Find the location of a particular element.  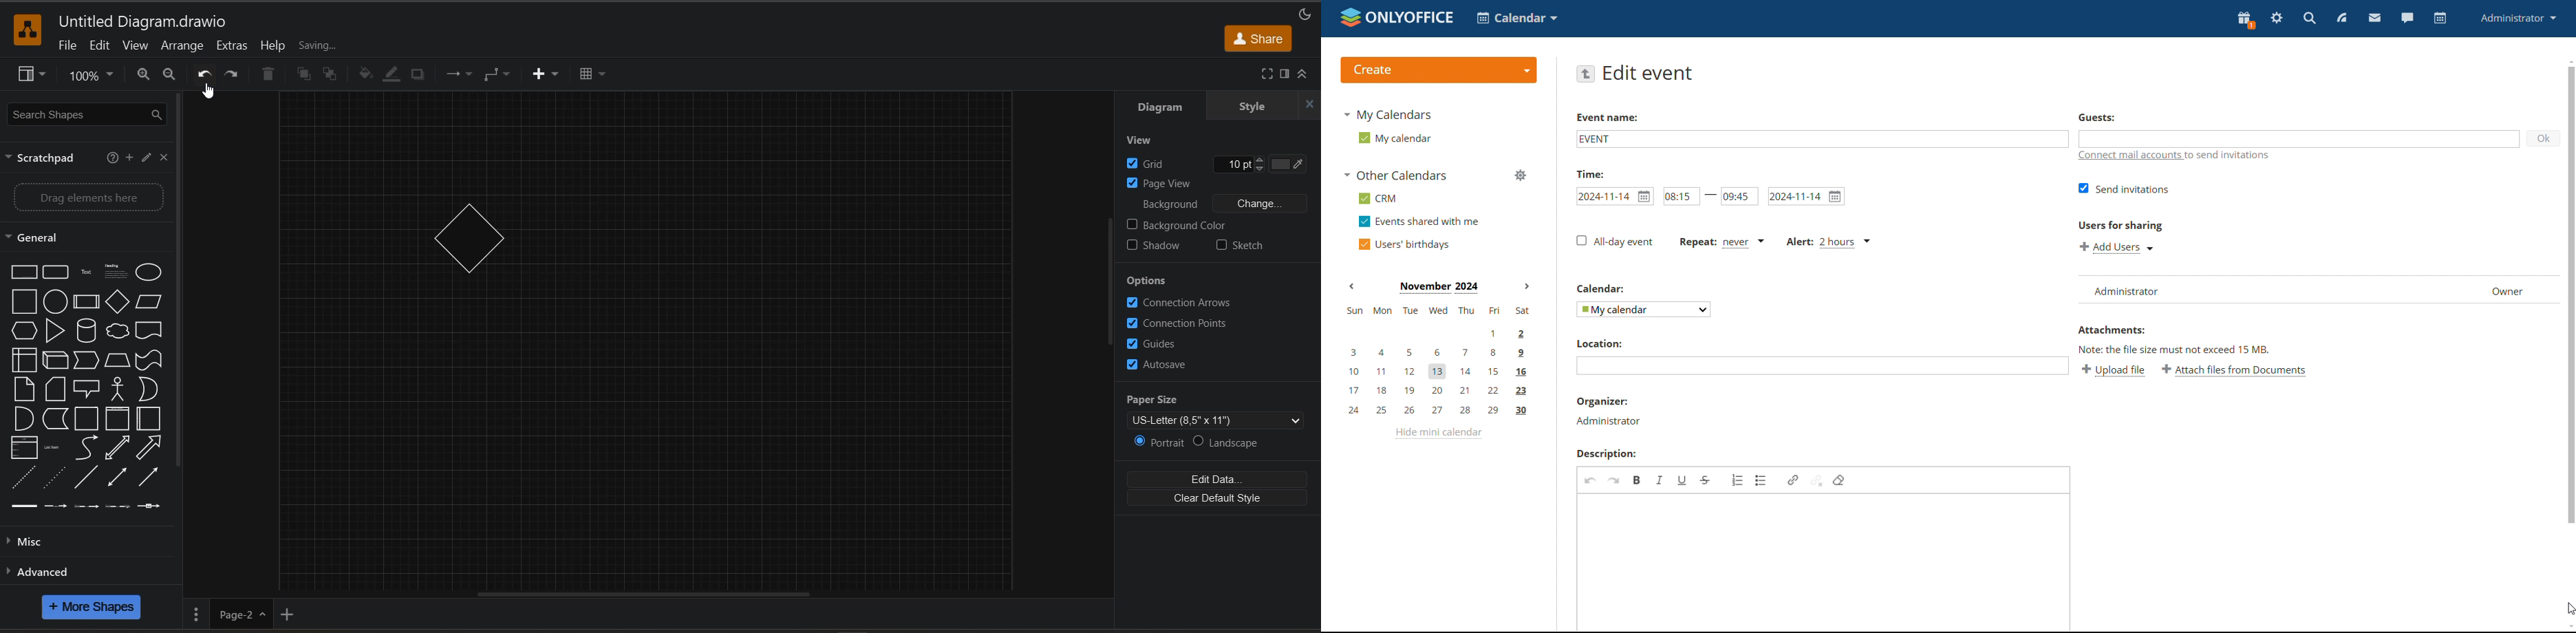

insert is located at coordinates (545, 76).